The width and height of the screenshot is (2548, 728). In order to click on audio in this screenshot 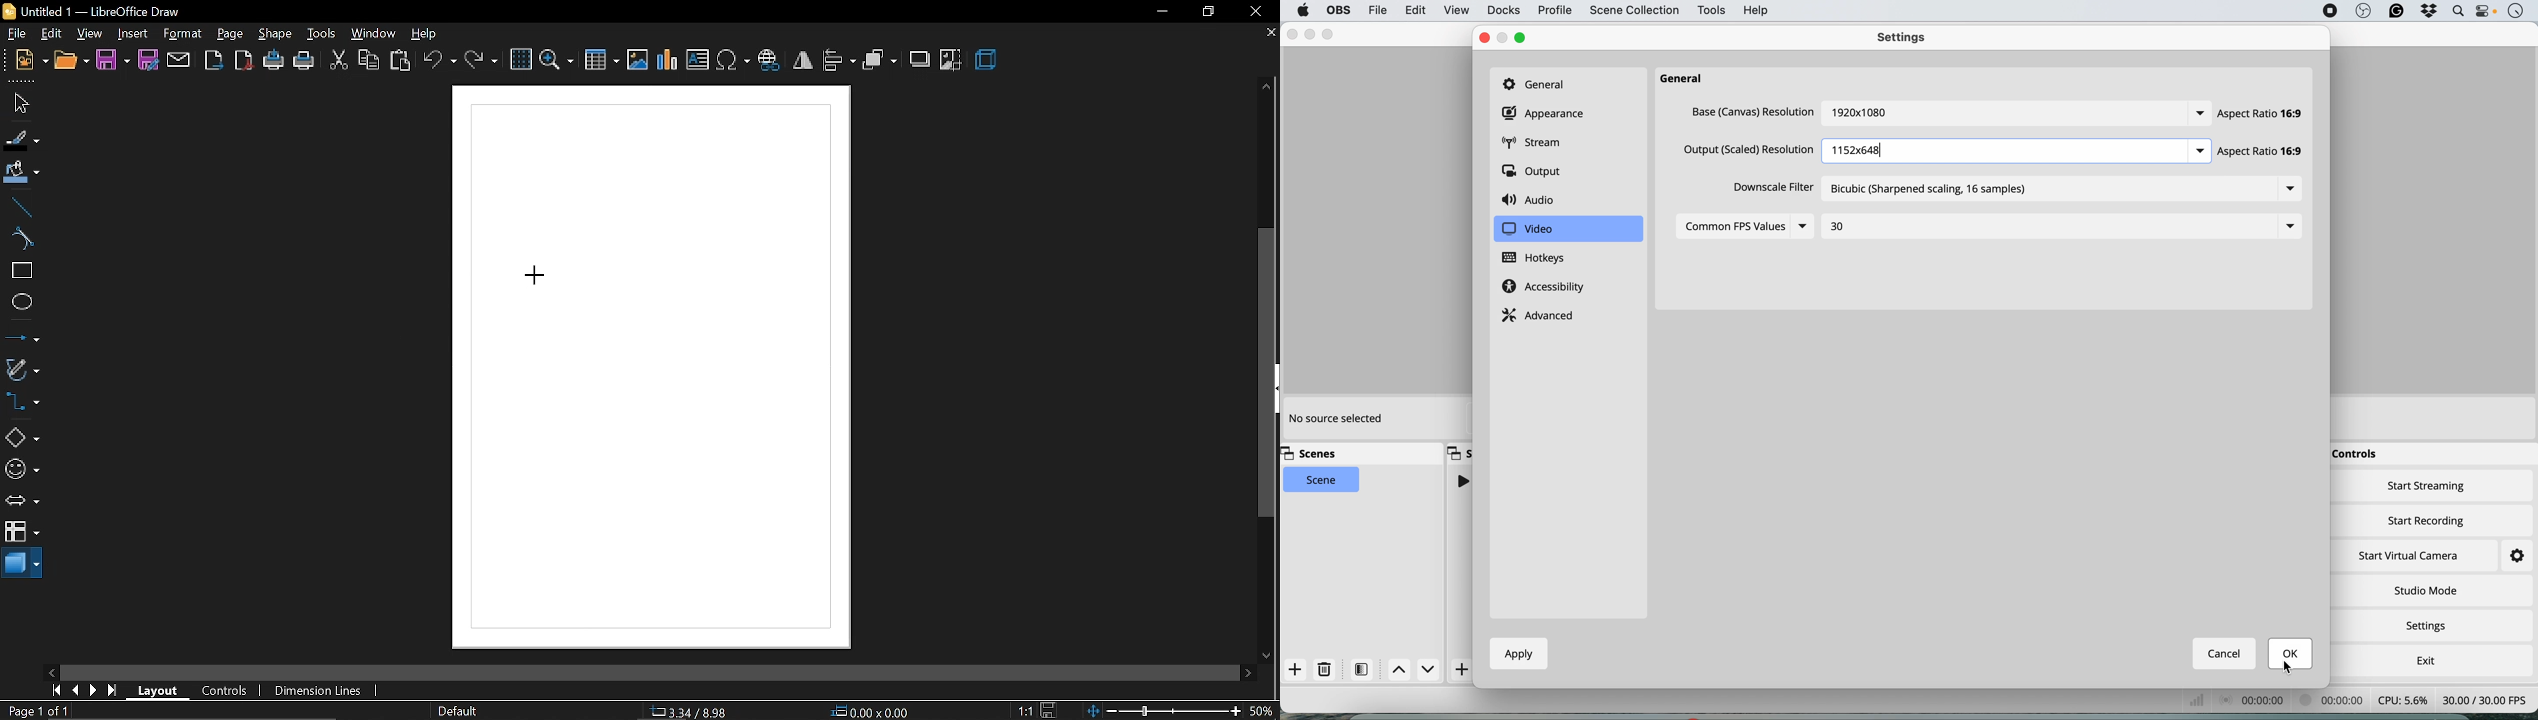, I will do `click(1532, 201)`.